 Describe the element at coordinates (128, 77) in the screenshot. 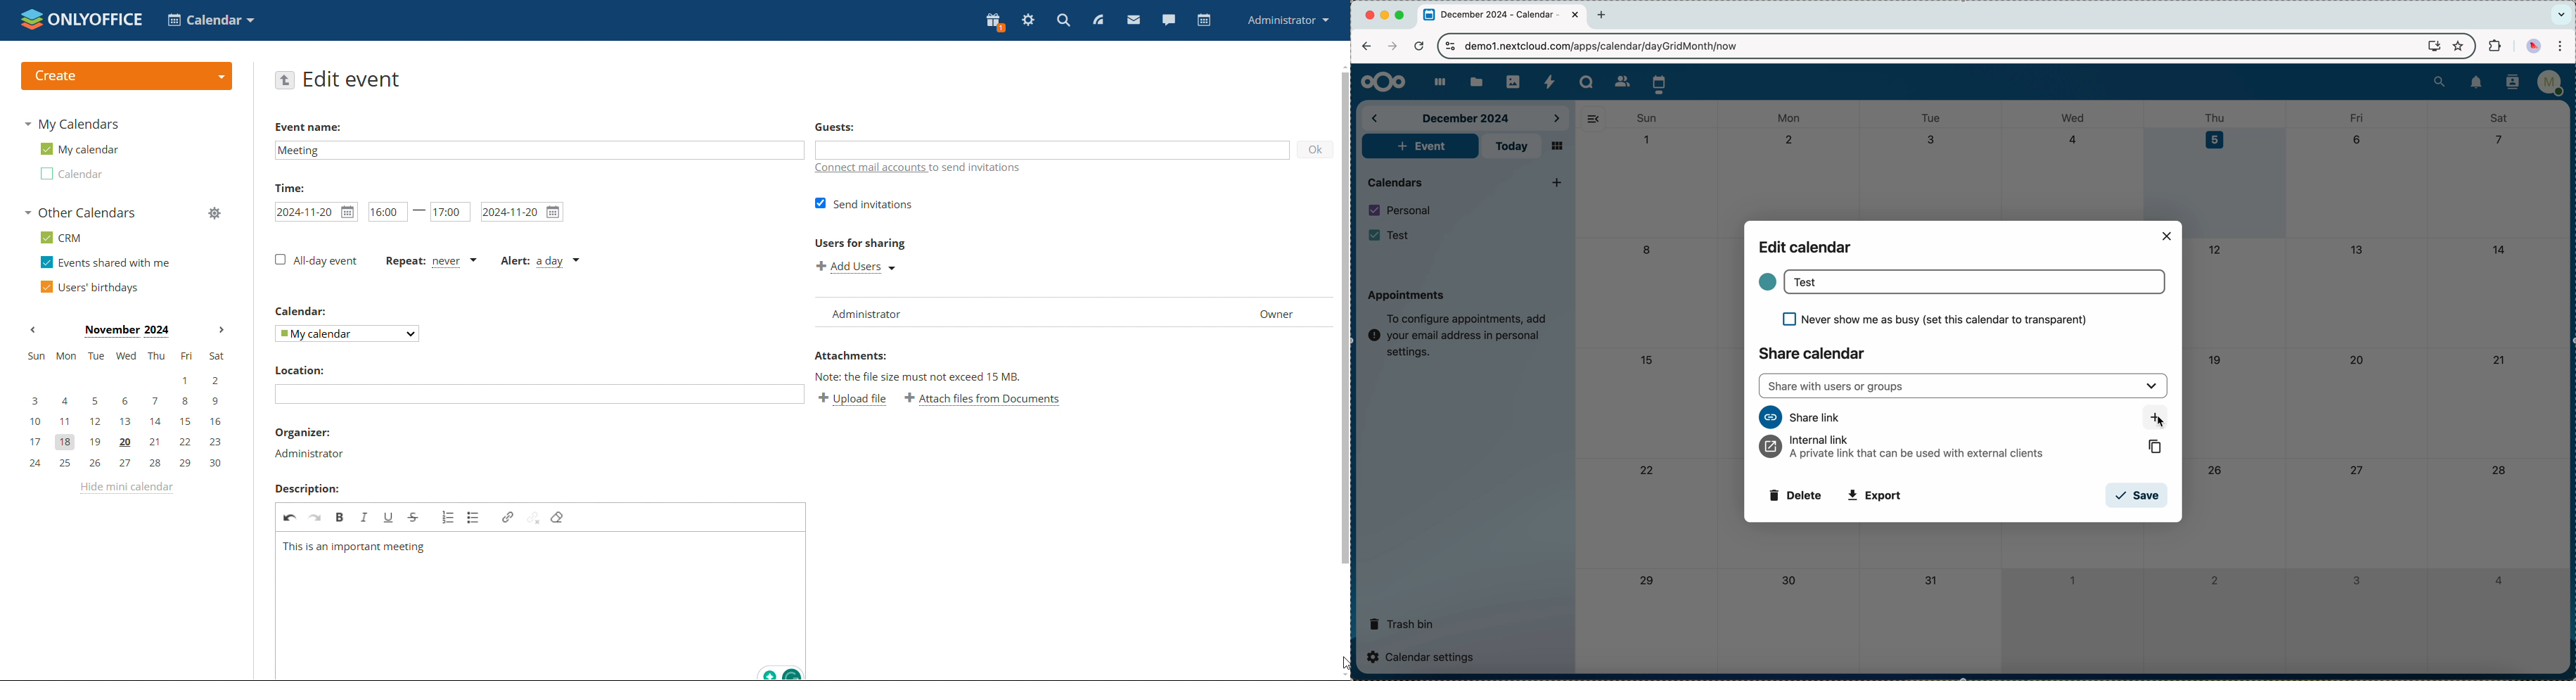

I see `create` at that location.